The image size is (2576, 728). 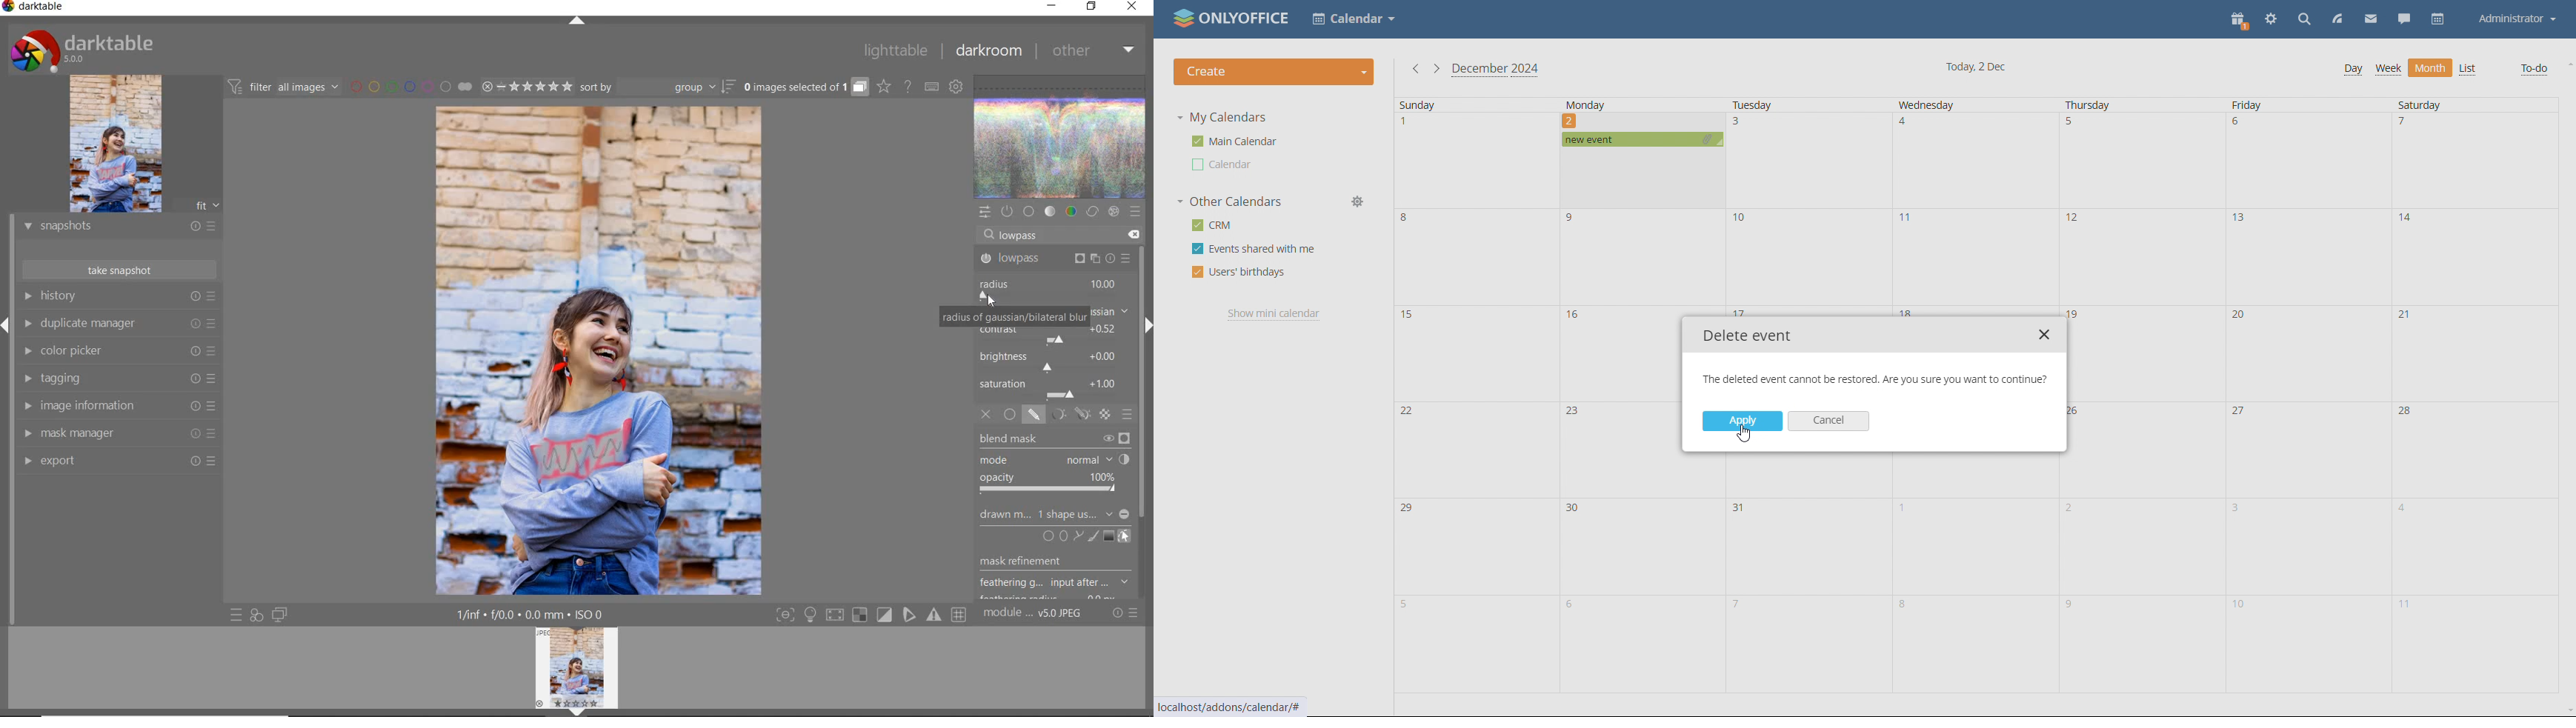 I want to click on expand/collapse, so click(x=576, y=21).